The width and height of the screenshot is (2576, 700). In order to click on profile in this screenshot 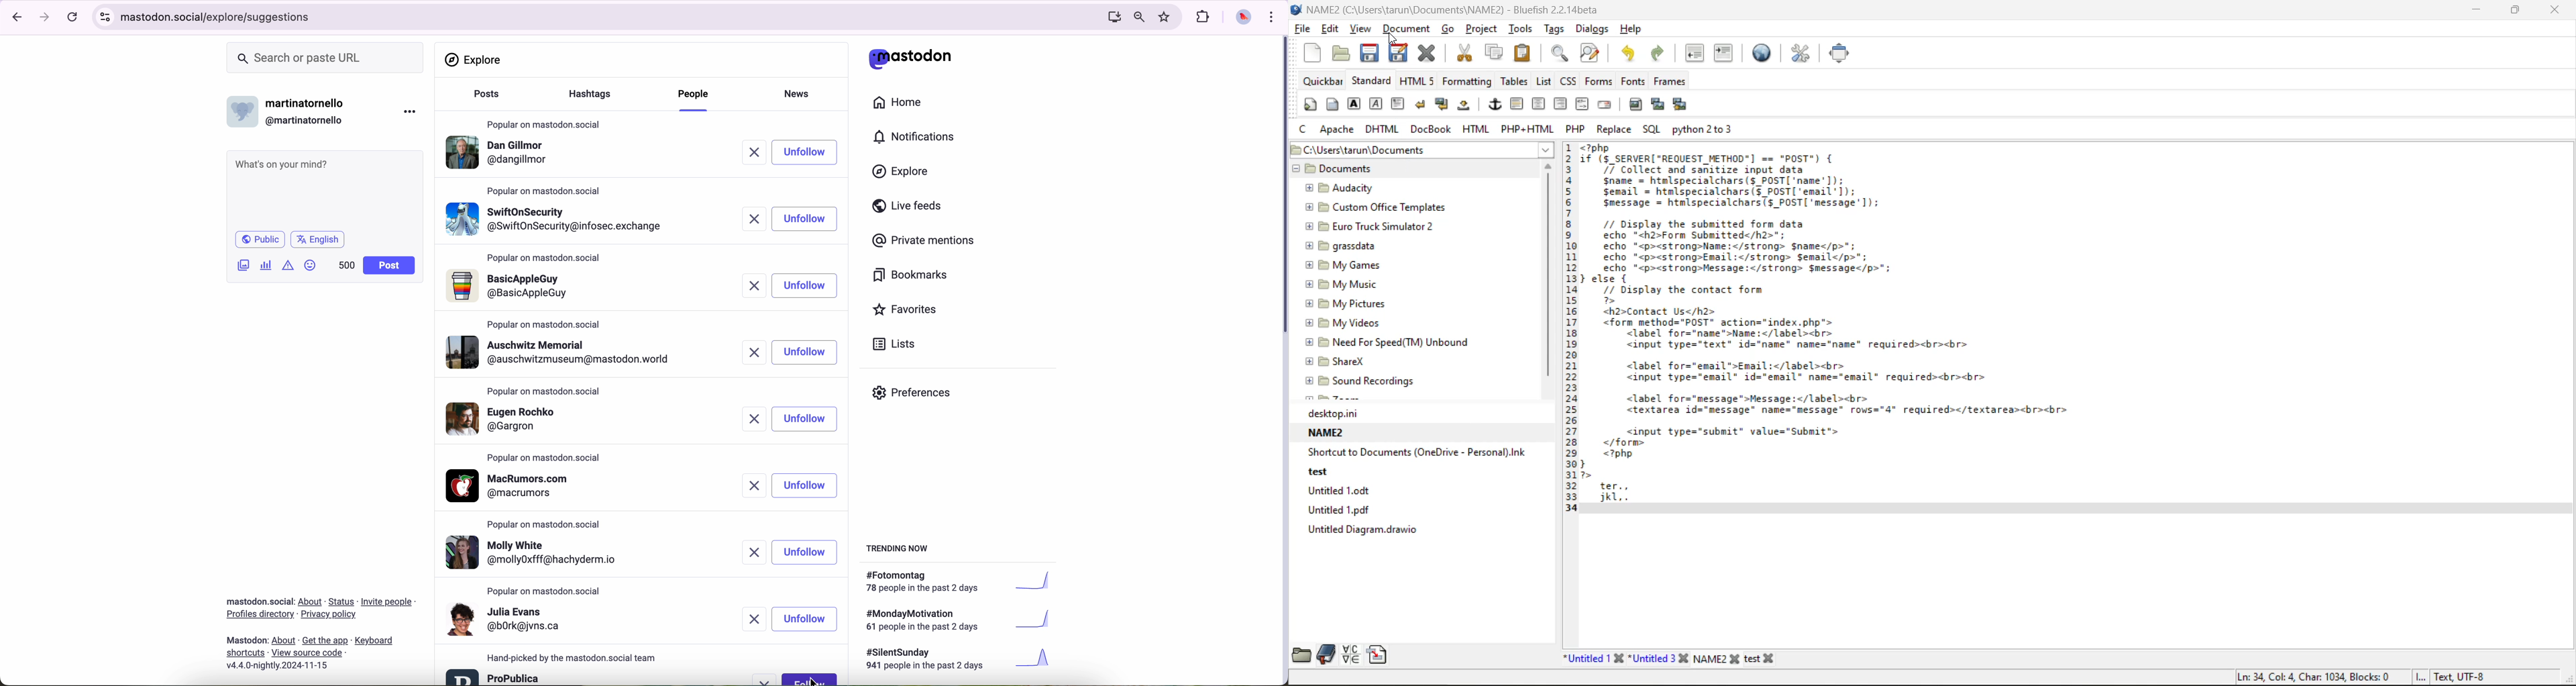, I will do `click(501, 154)`.